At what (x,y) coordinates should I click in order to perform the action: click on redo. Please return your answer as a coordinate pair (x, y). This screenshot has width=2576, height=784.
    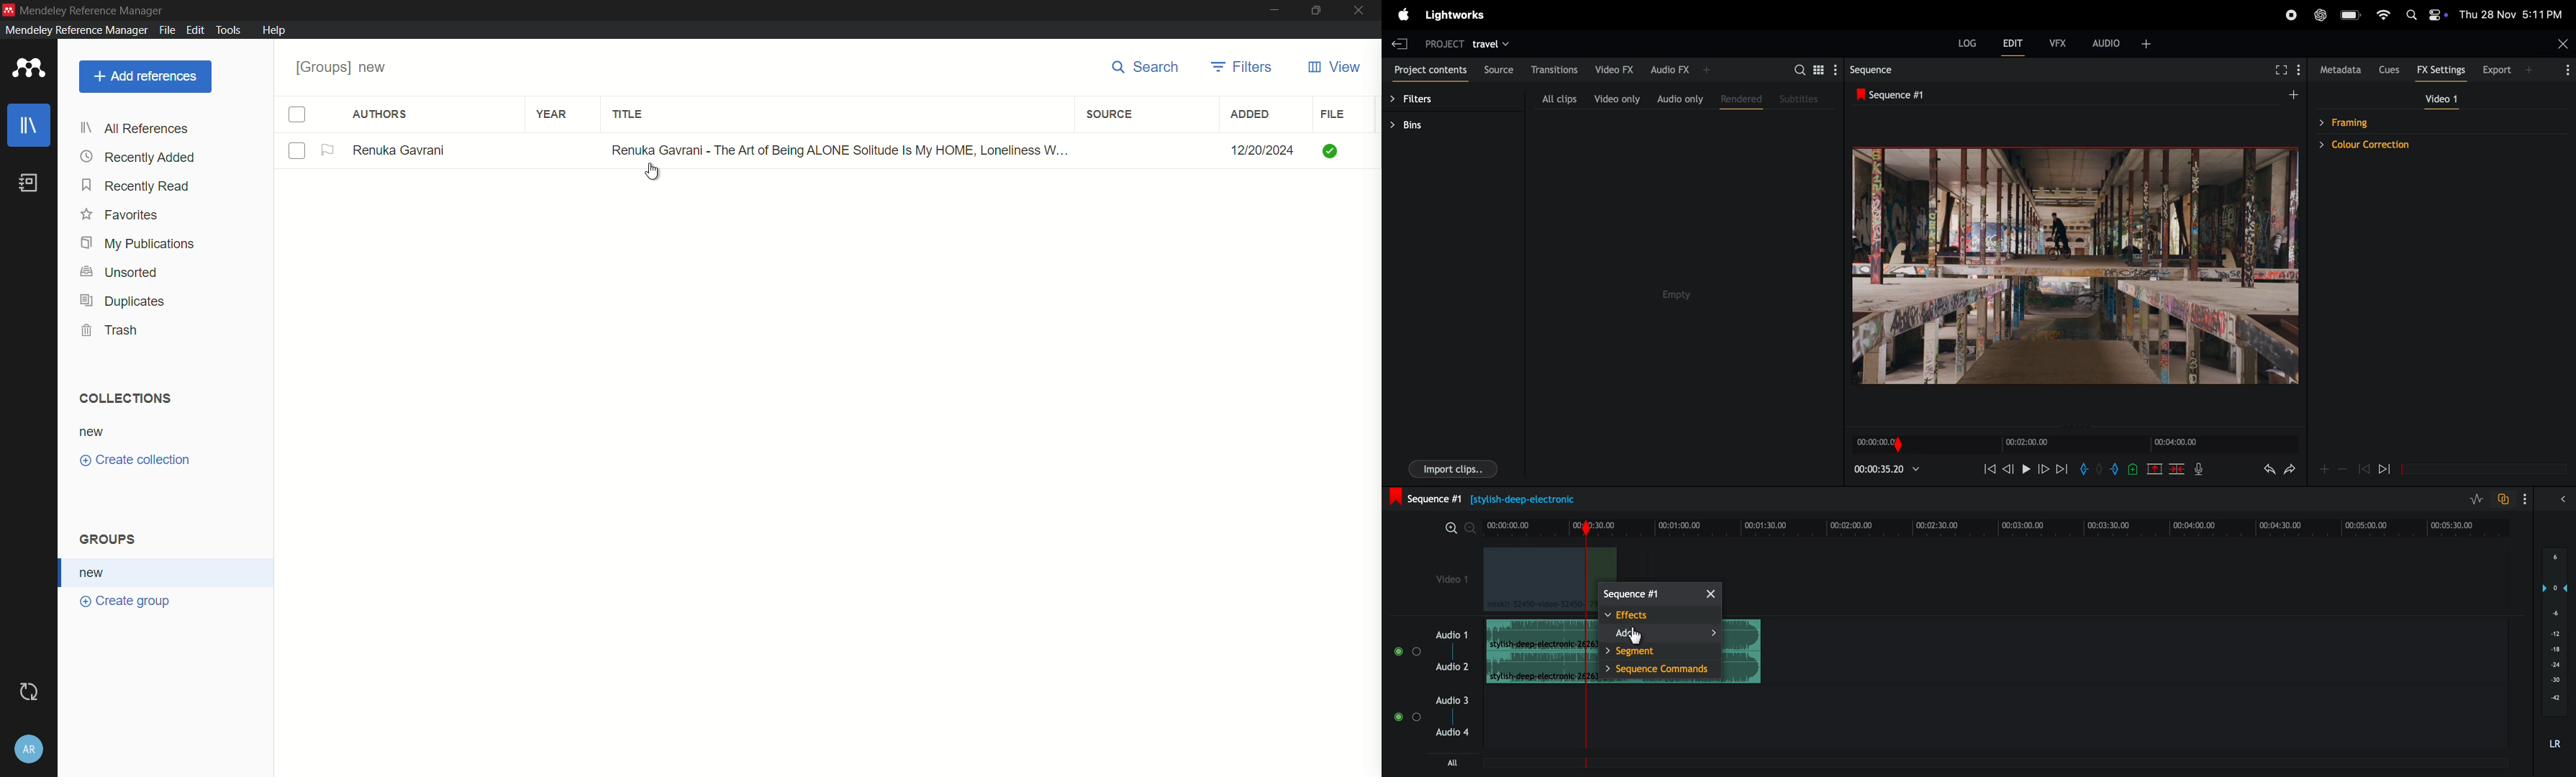
    Looking at the image, I should click on (2291, 472).